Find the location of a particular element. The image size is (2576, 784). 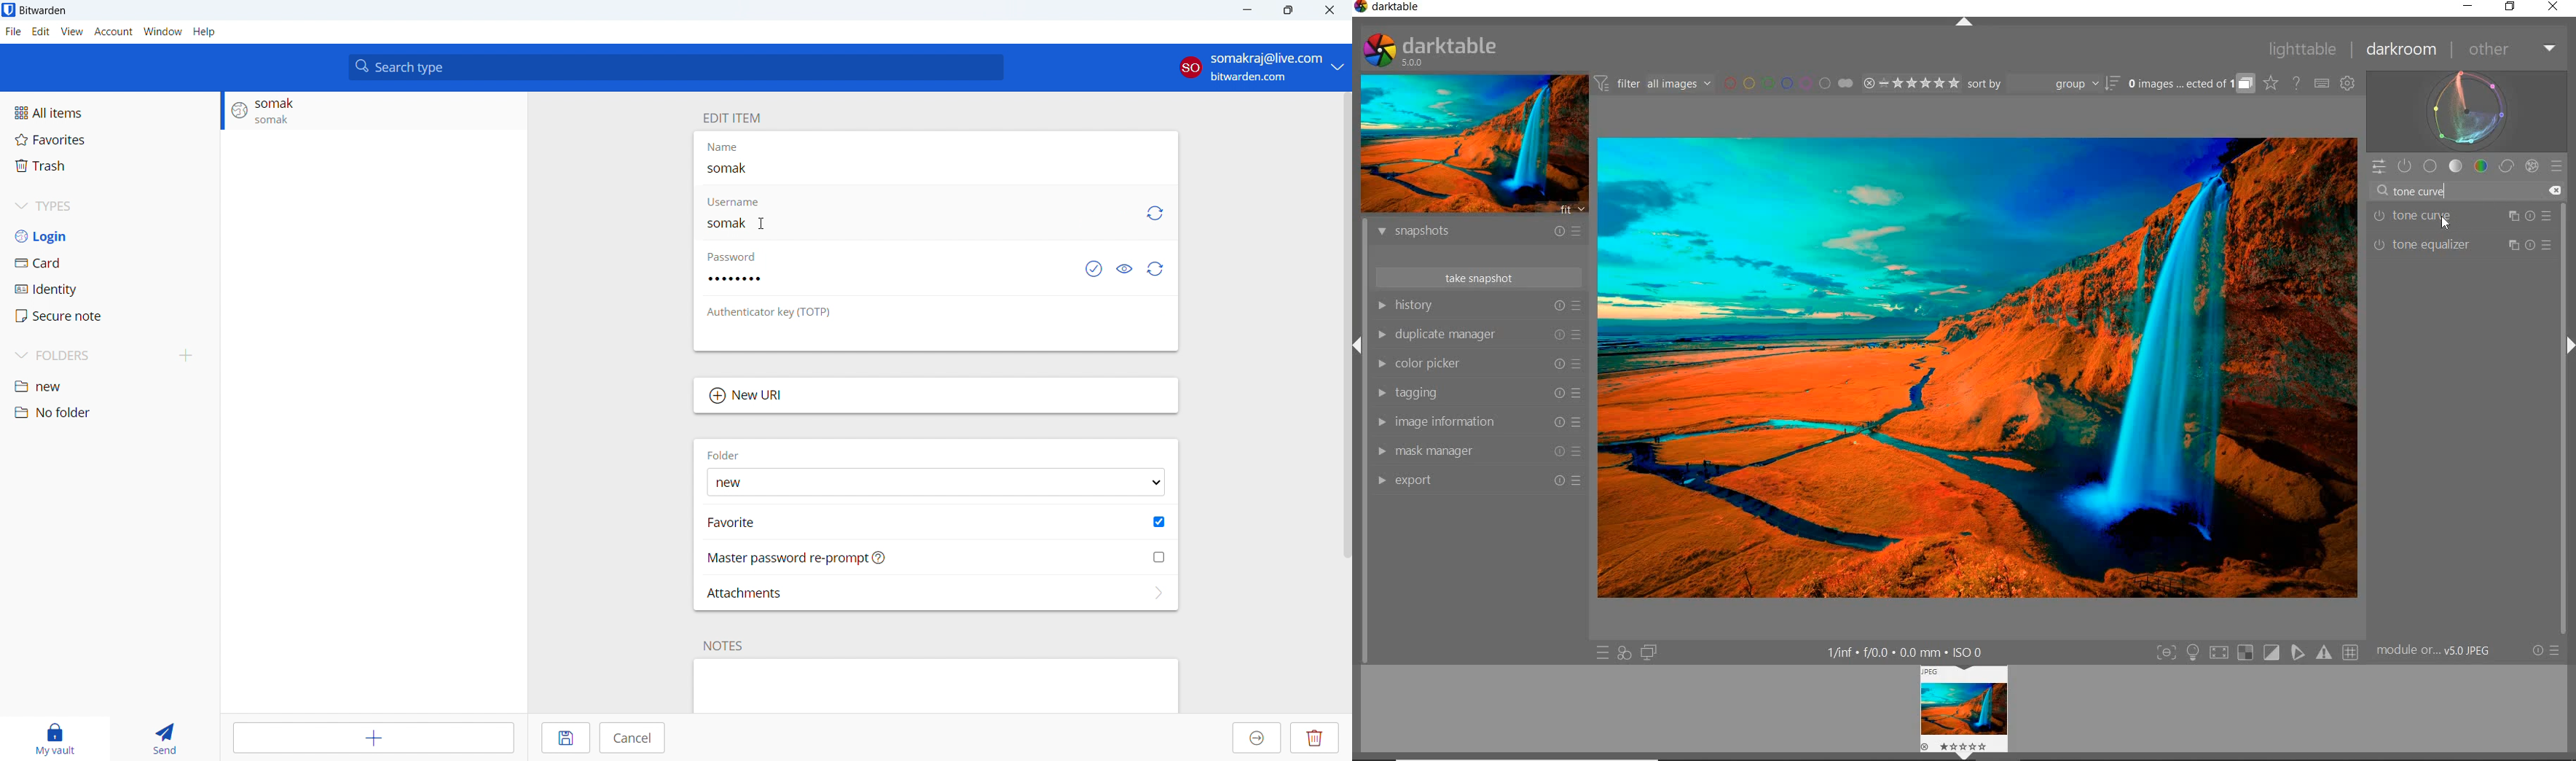

add item is located at coordinates (376, 737).